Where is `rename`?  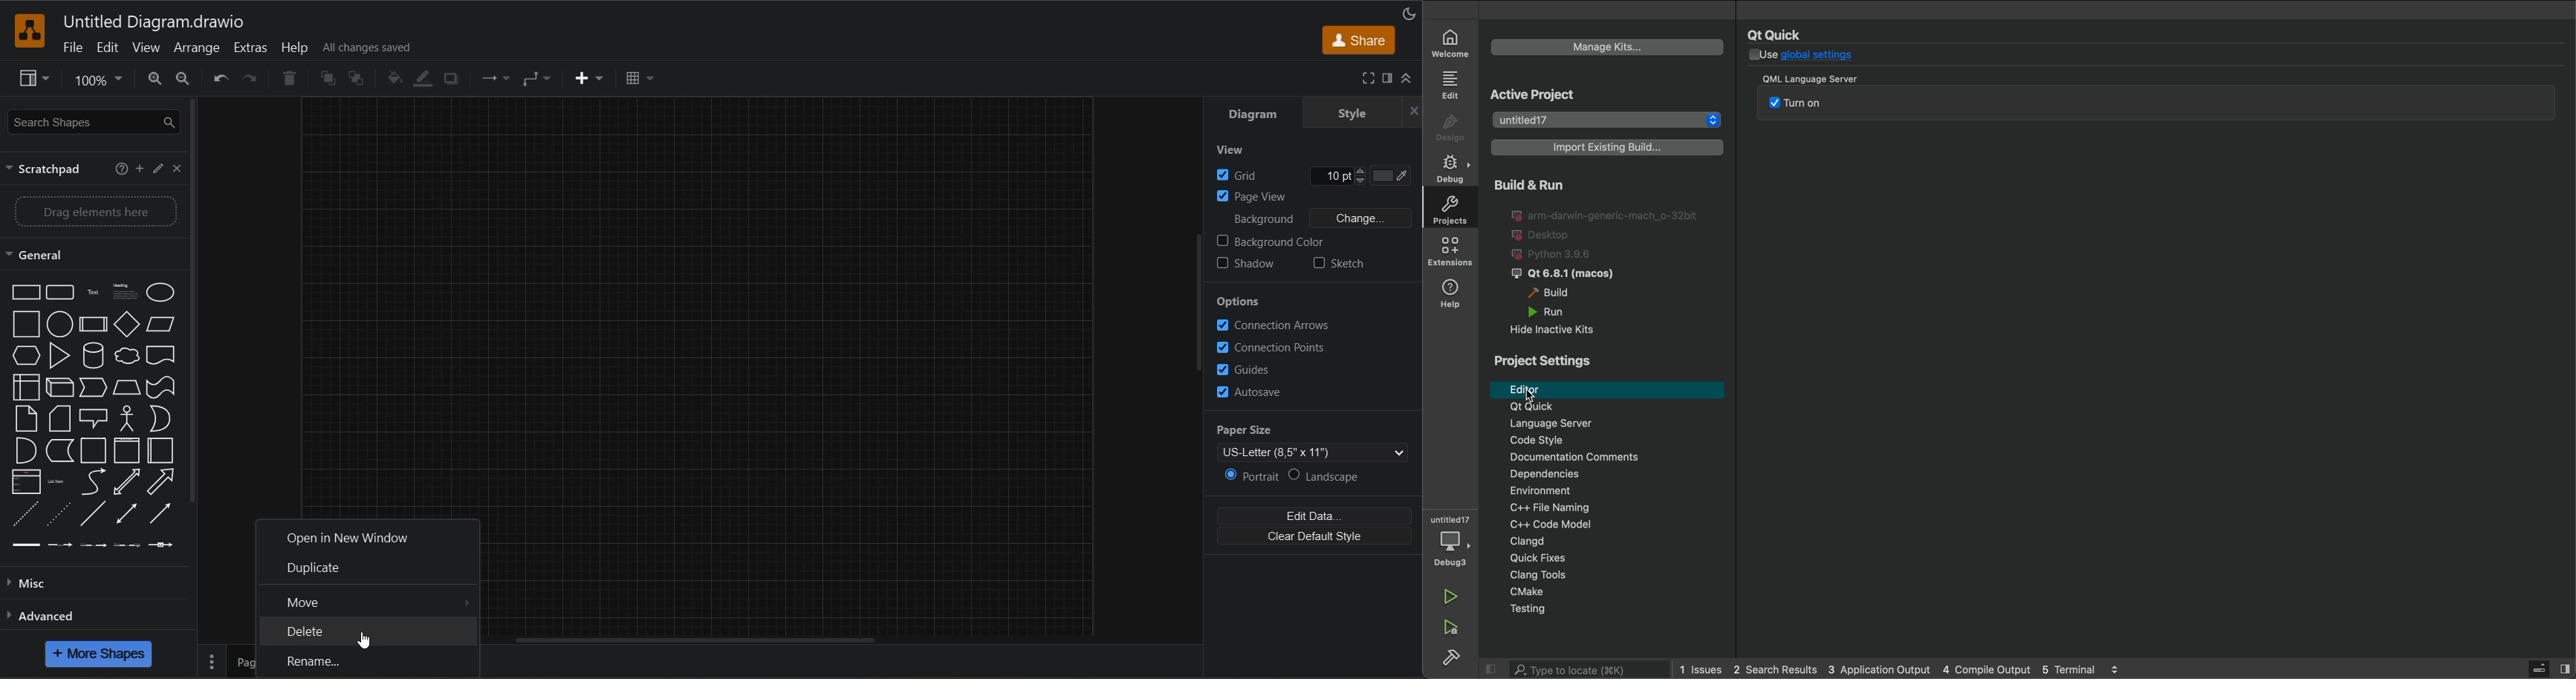 rename is located at coordinates (322, 662).